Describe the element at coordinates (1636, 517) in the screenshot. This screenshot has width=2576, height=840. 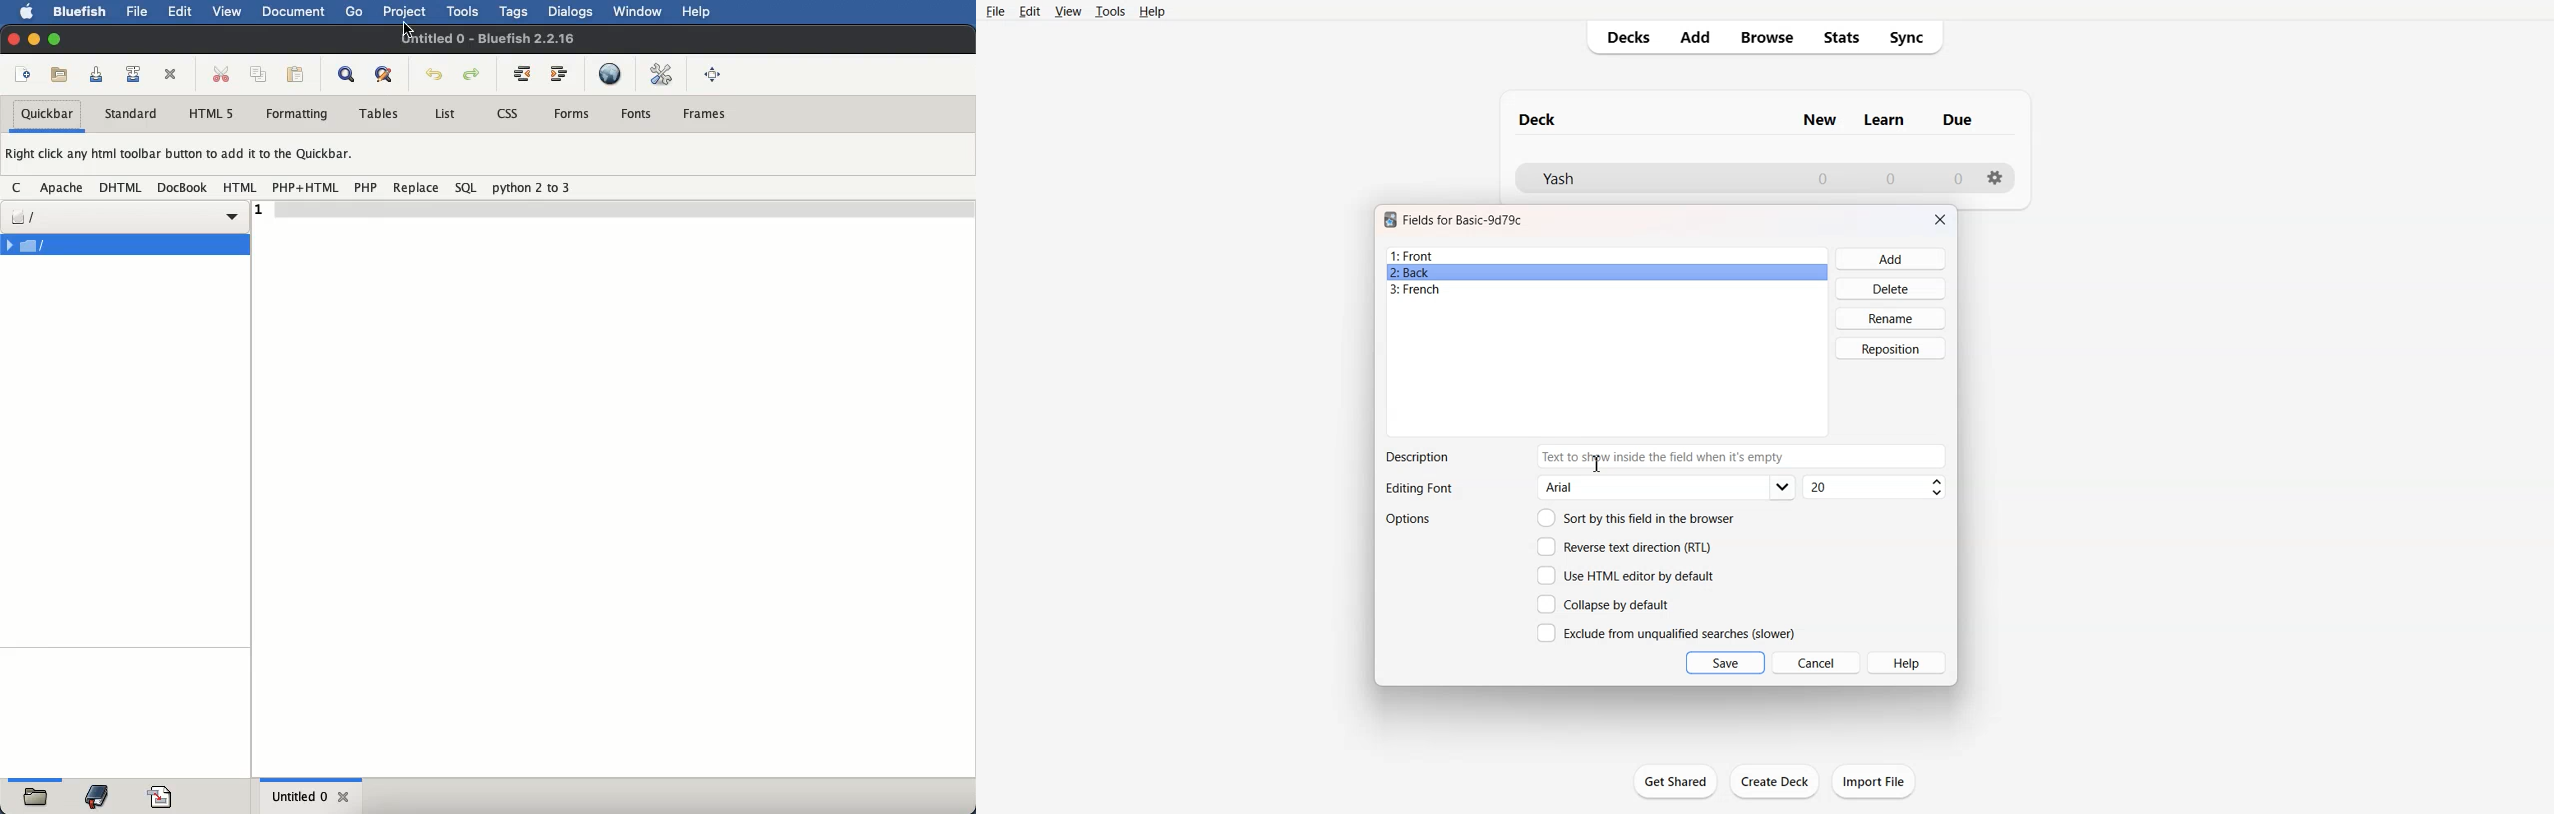
I see `Sort by this field in the browser` at that location.